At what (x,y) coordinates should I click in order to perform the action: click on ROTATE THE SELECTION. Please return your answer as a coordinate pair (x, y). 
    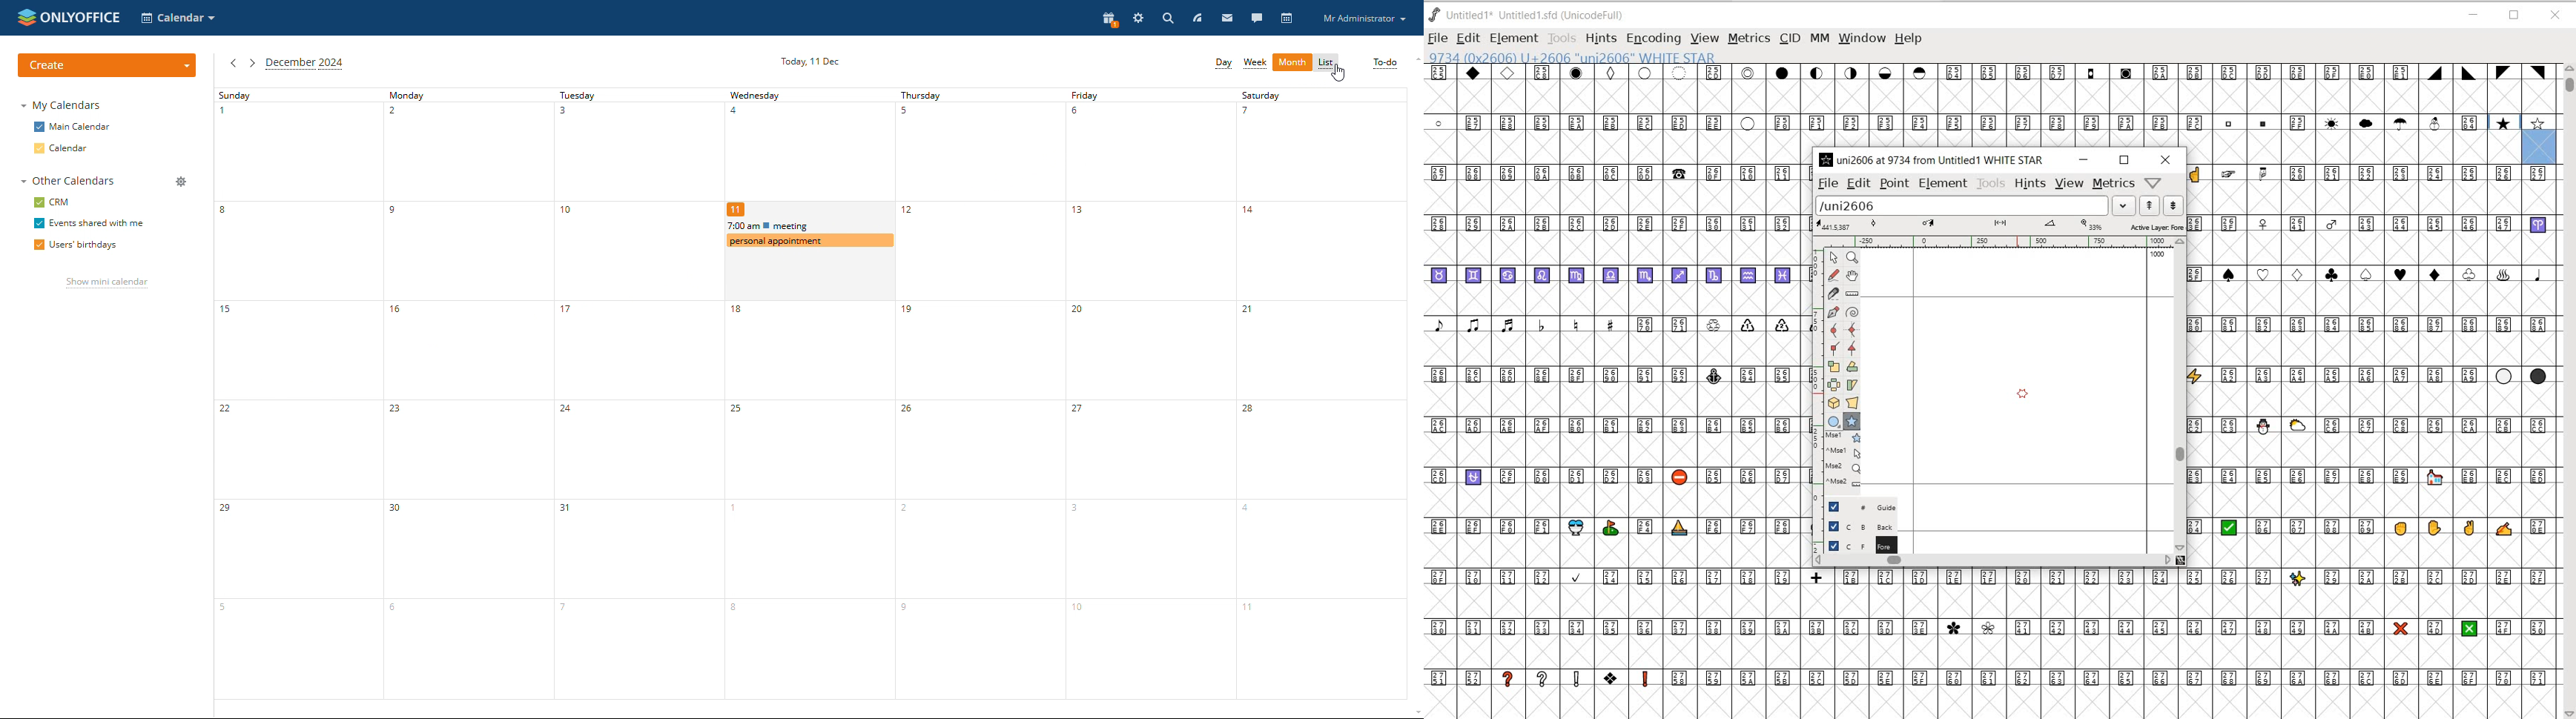
    Looking at the image, I should click on (1852, 367).